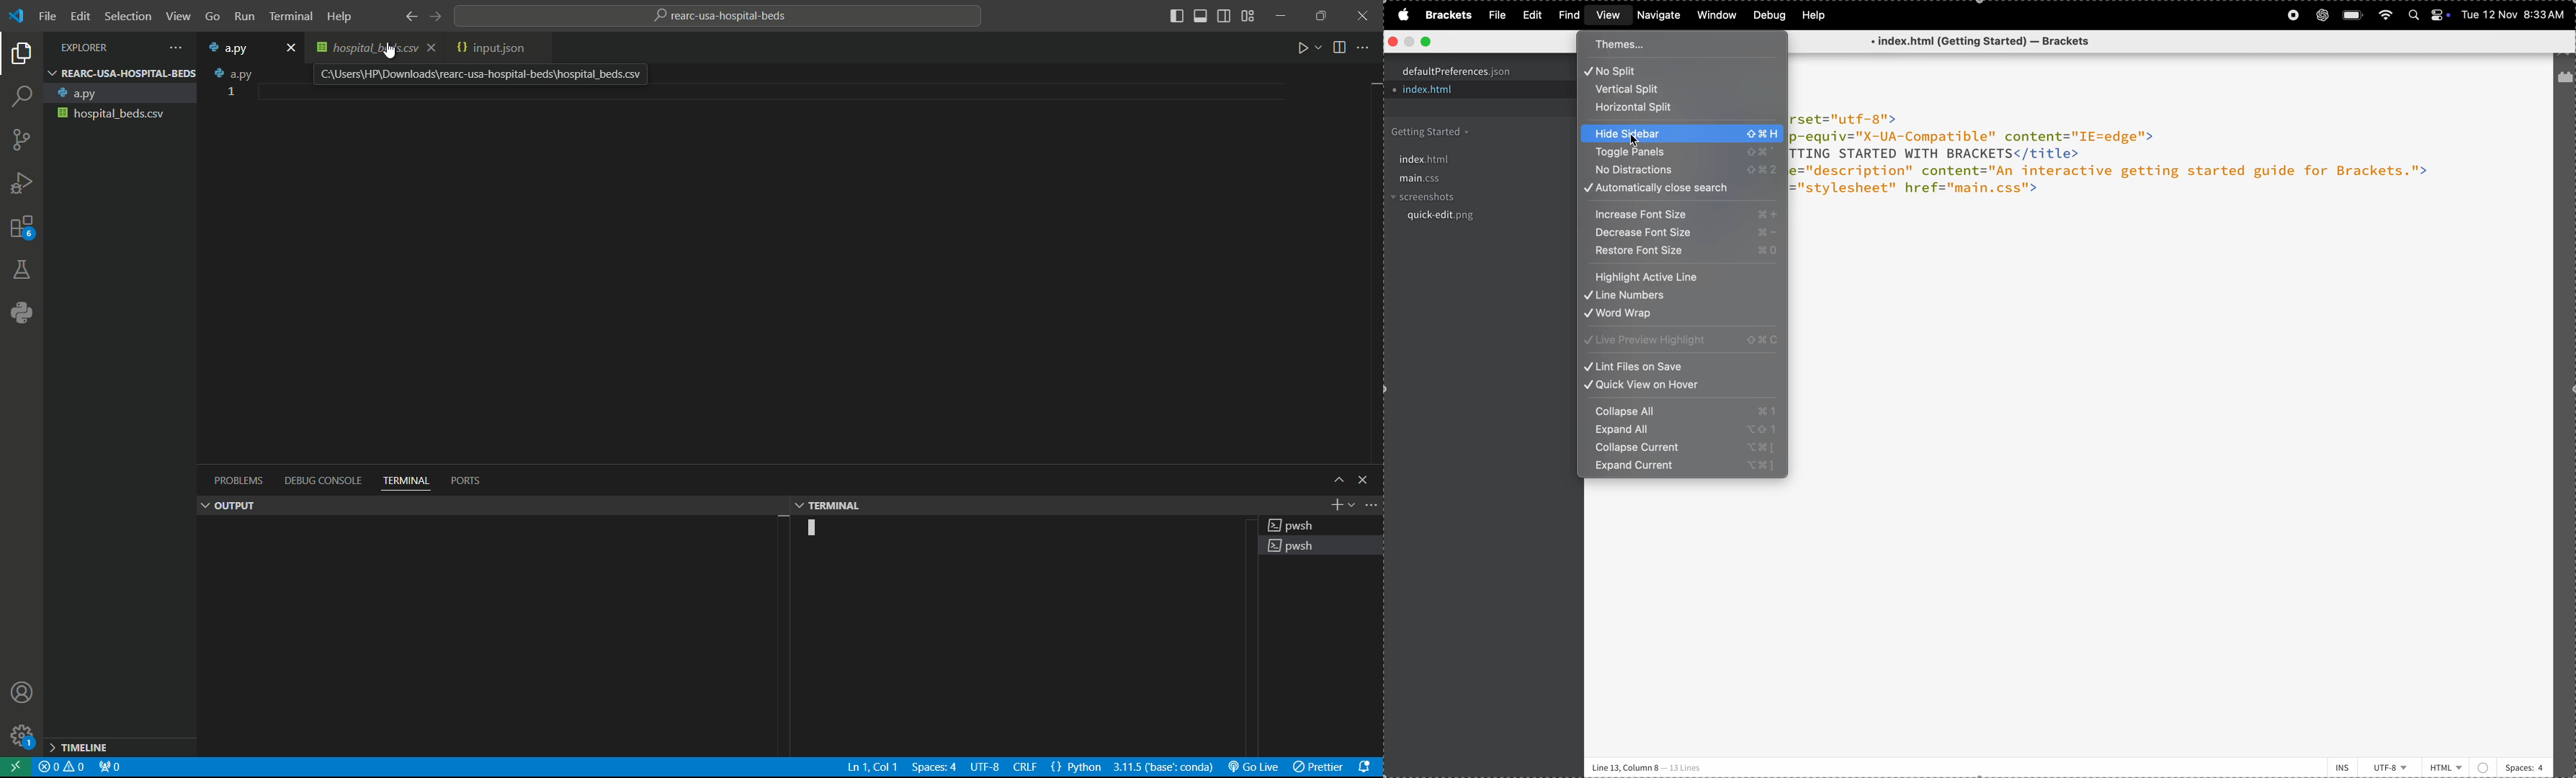  What do you see at coordinates (1684, 234) in the screenshot?
I see `decrease font size` at bounding box center [1684, 234].